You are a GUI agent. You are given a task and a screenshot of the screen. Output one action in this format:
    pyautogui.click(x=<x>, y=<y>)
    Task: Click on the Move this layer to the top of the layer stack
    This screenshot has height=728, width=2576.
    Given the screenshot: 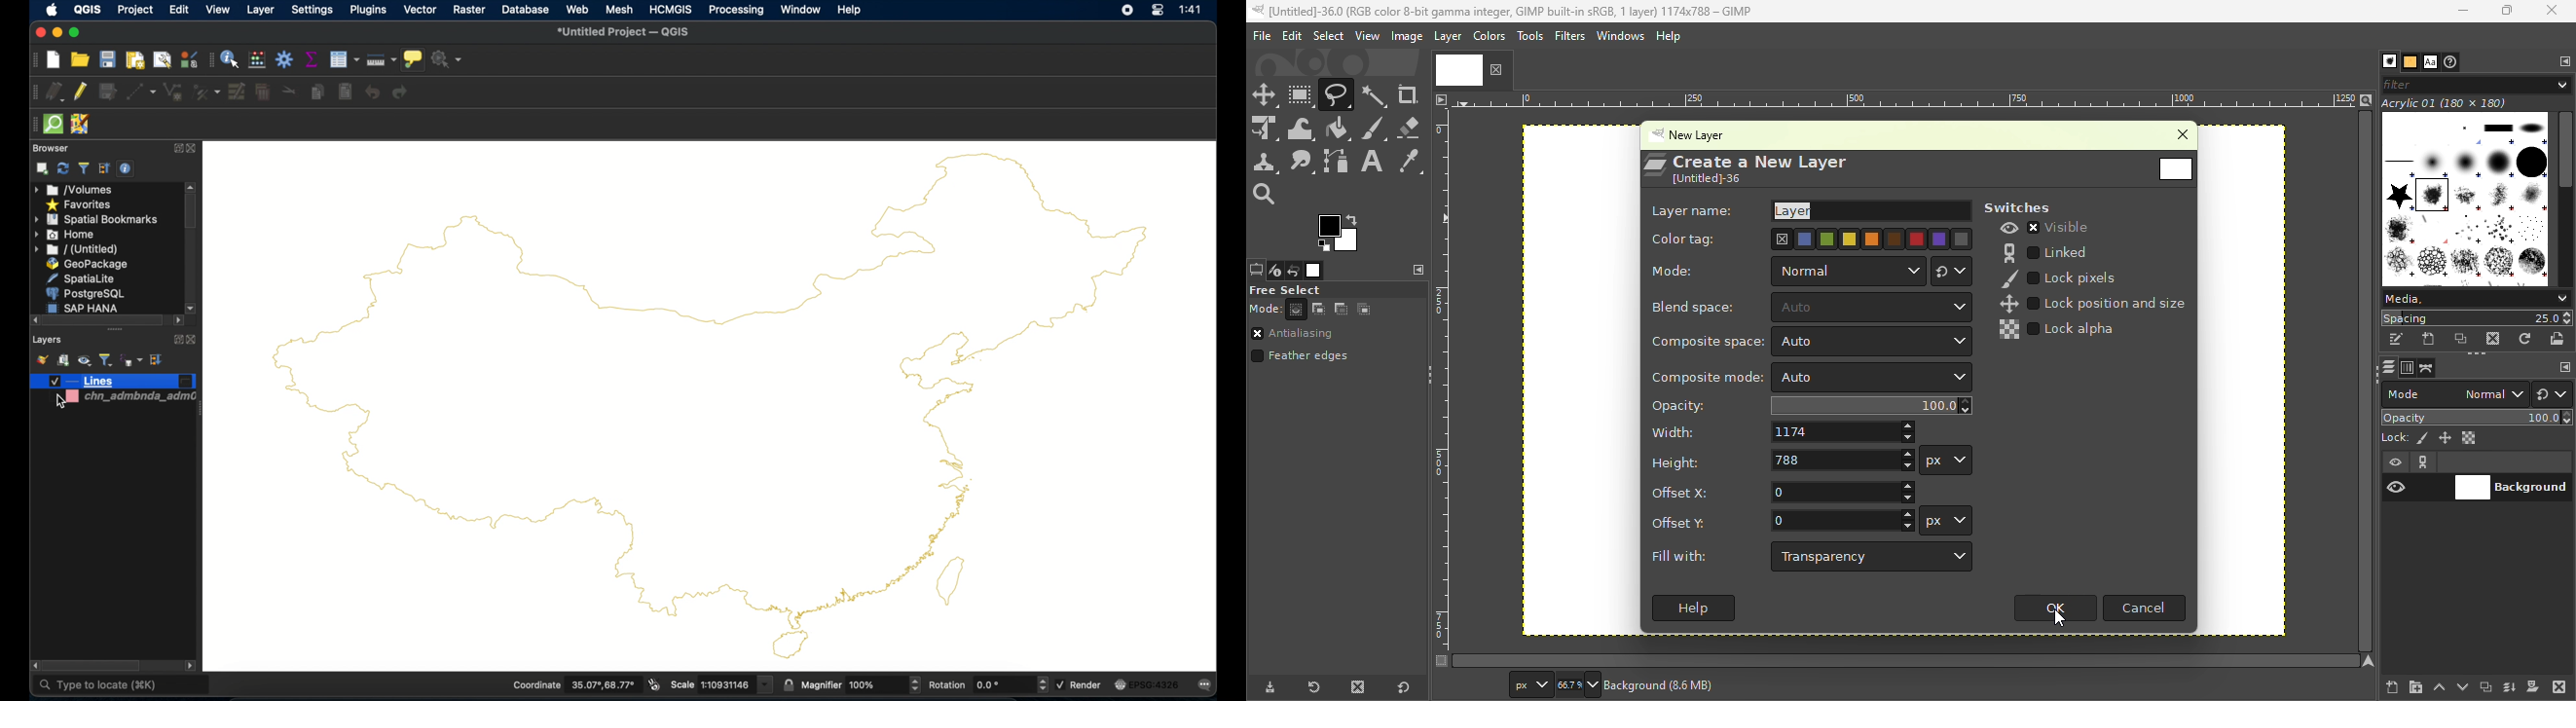 What is the action you would take?
    pyautogui.click(x=2438, y=687)
    